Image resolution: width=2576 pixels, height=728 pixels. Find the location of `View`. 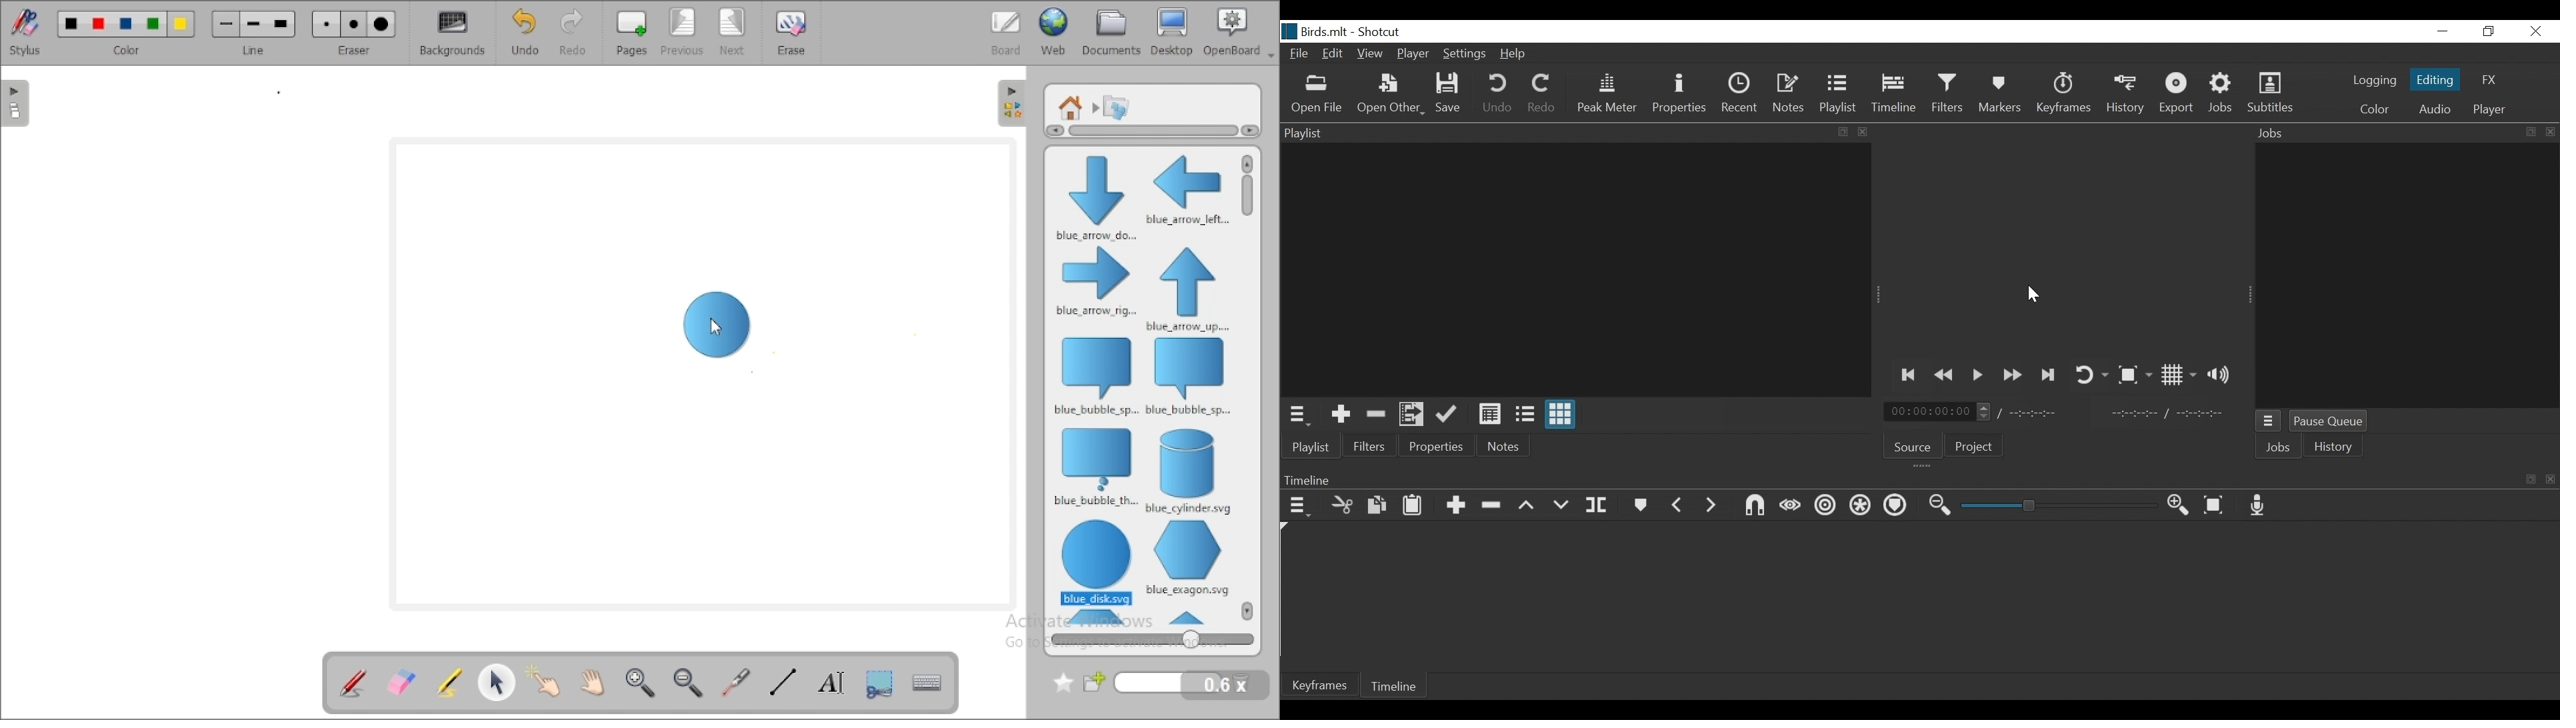

View is located at coordinates (1371, 55).